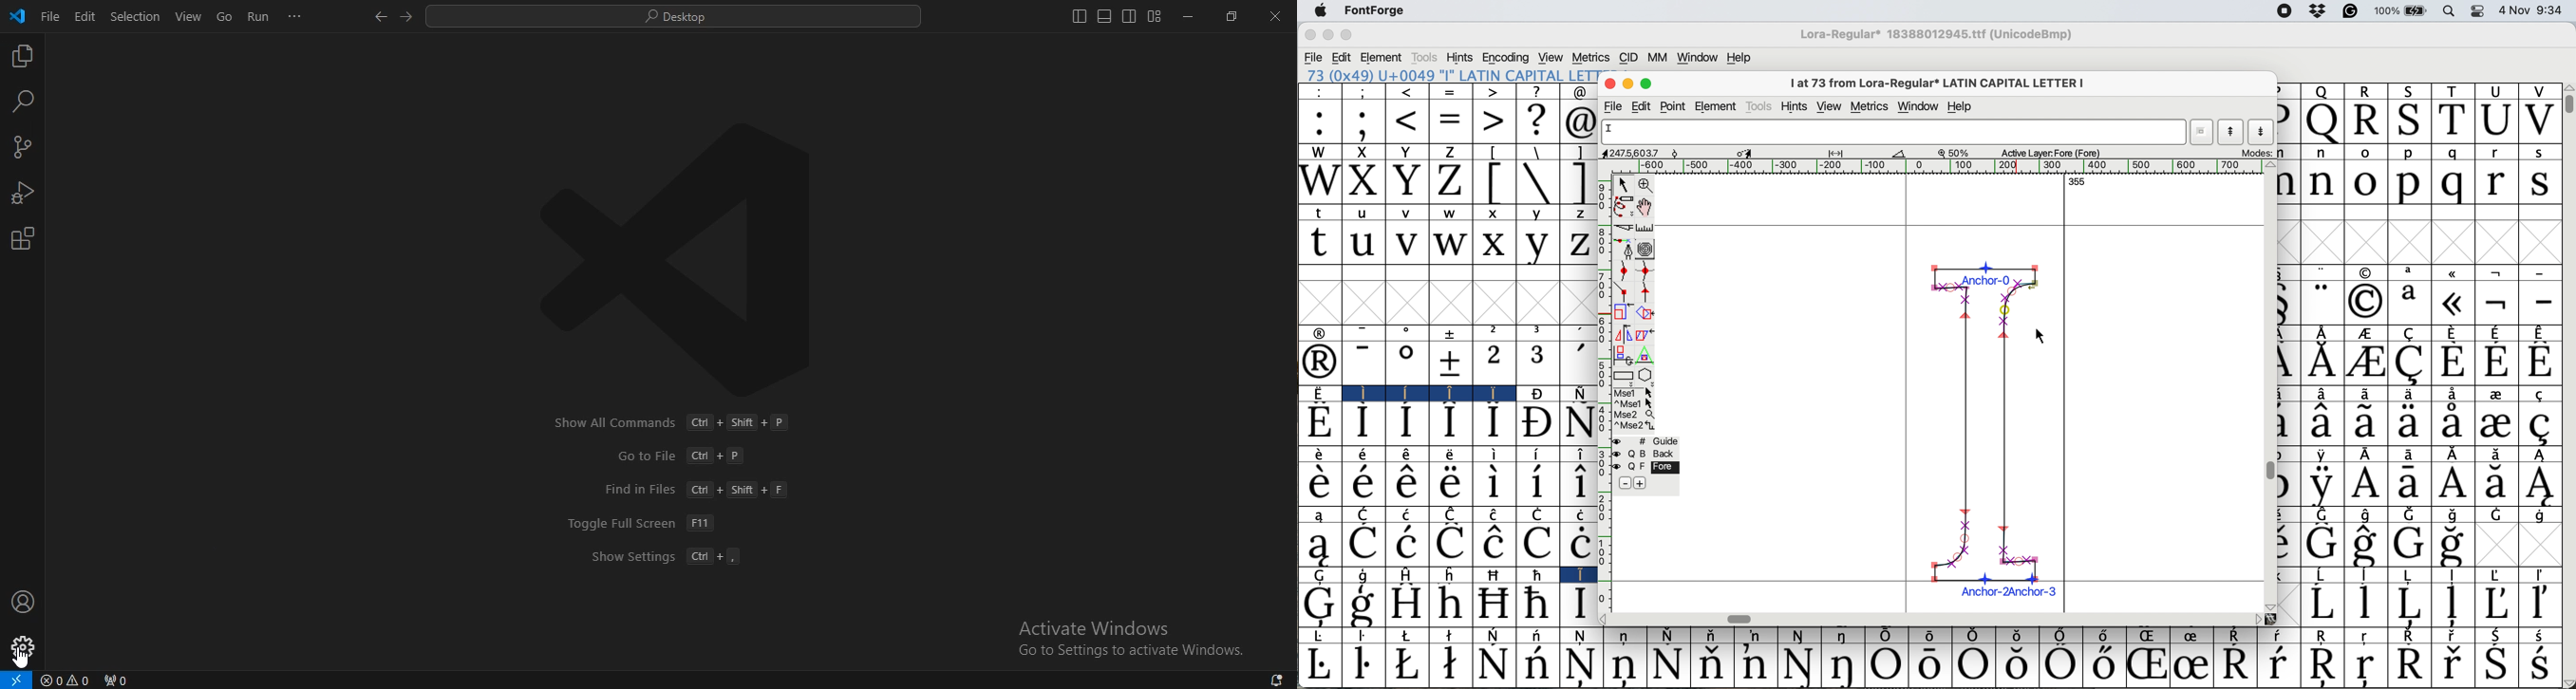 Image resolution: width=2576 pixels, height=700 pixels. I want to click on Symbol, so click(1886, 666).